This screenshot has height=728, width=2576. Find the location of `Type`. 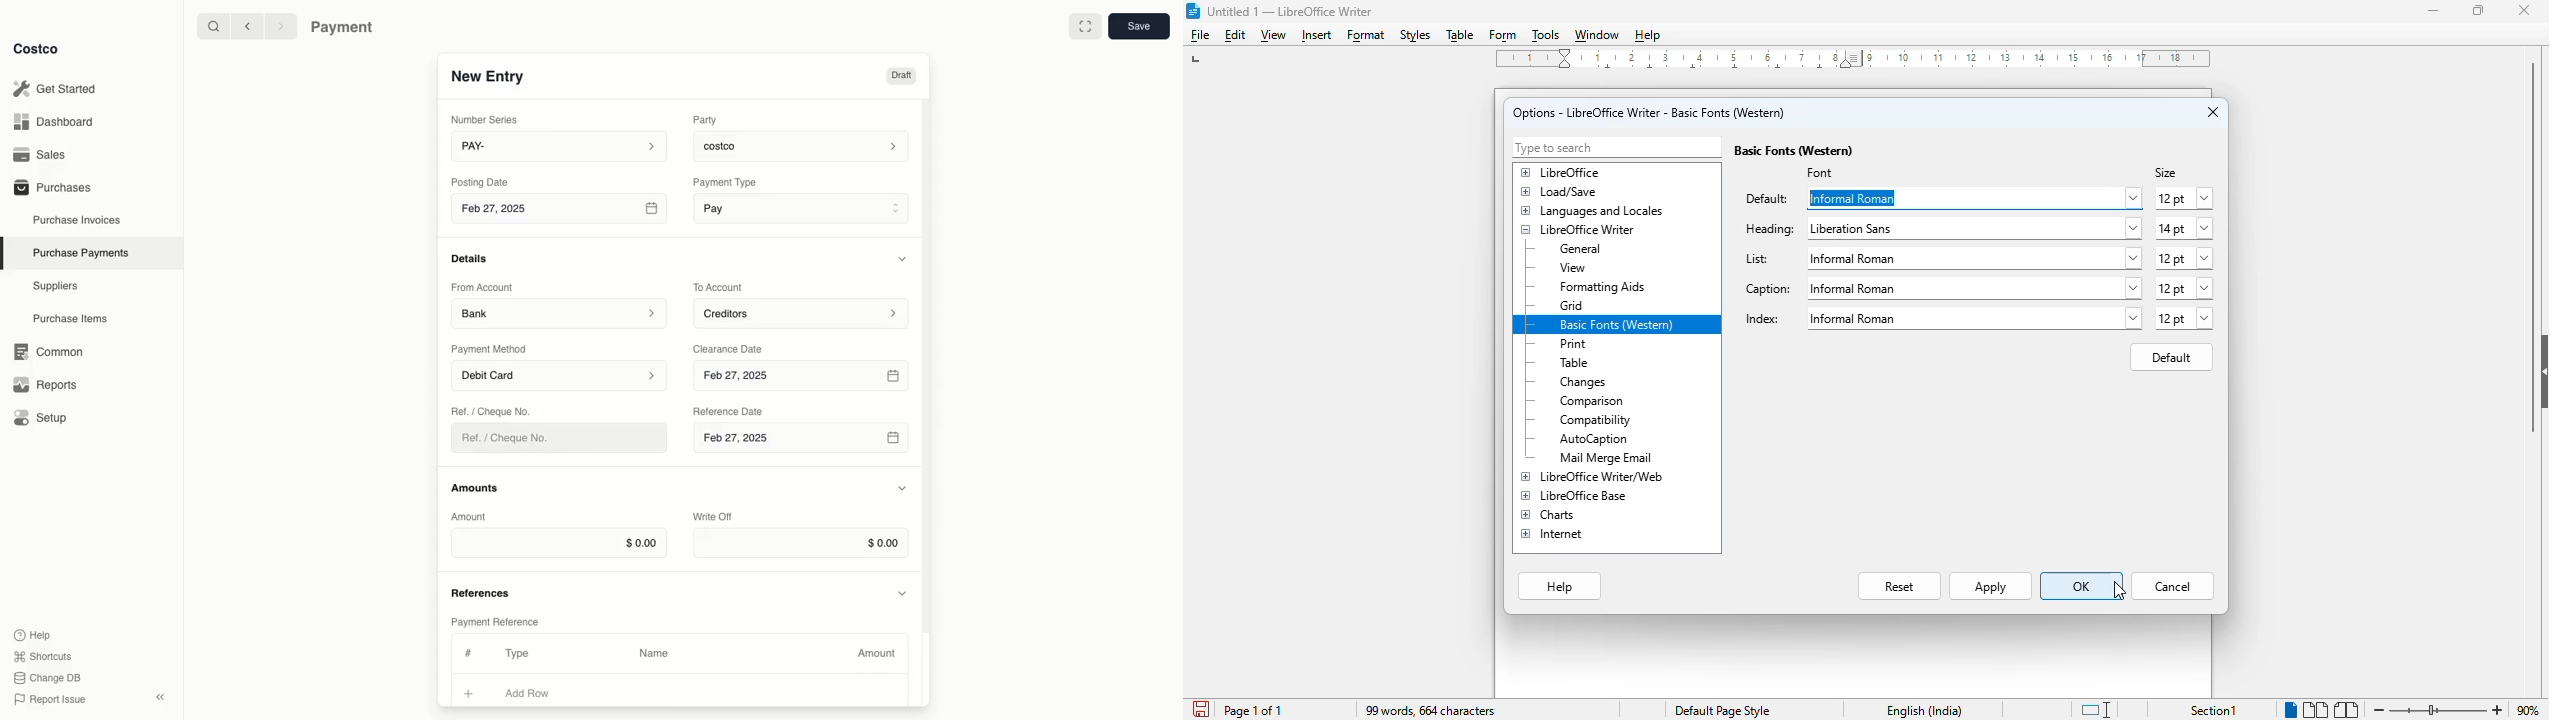

Type is located at coordinates (521, 653).